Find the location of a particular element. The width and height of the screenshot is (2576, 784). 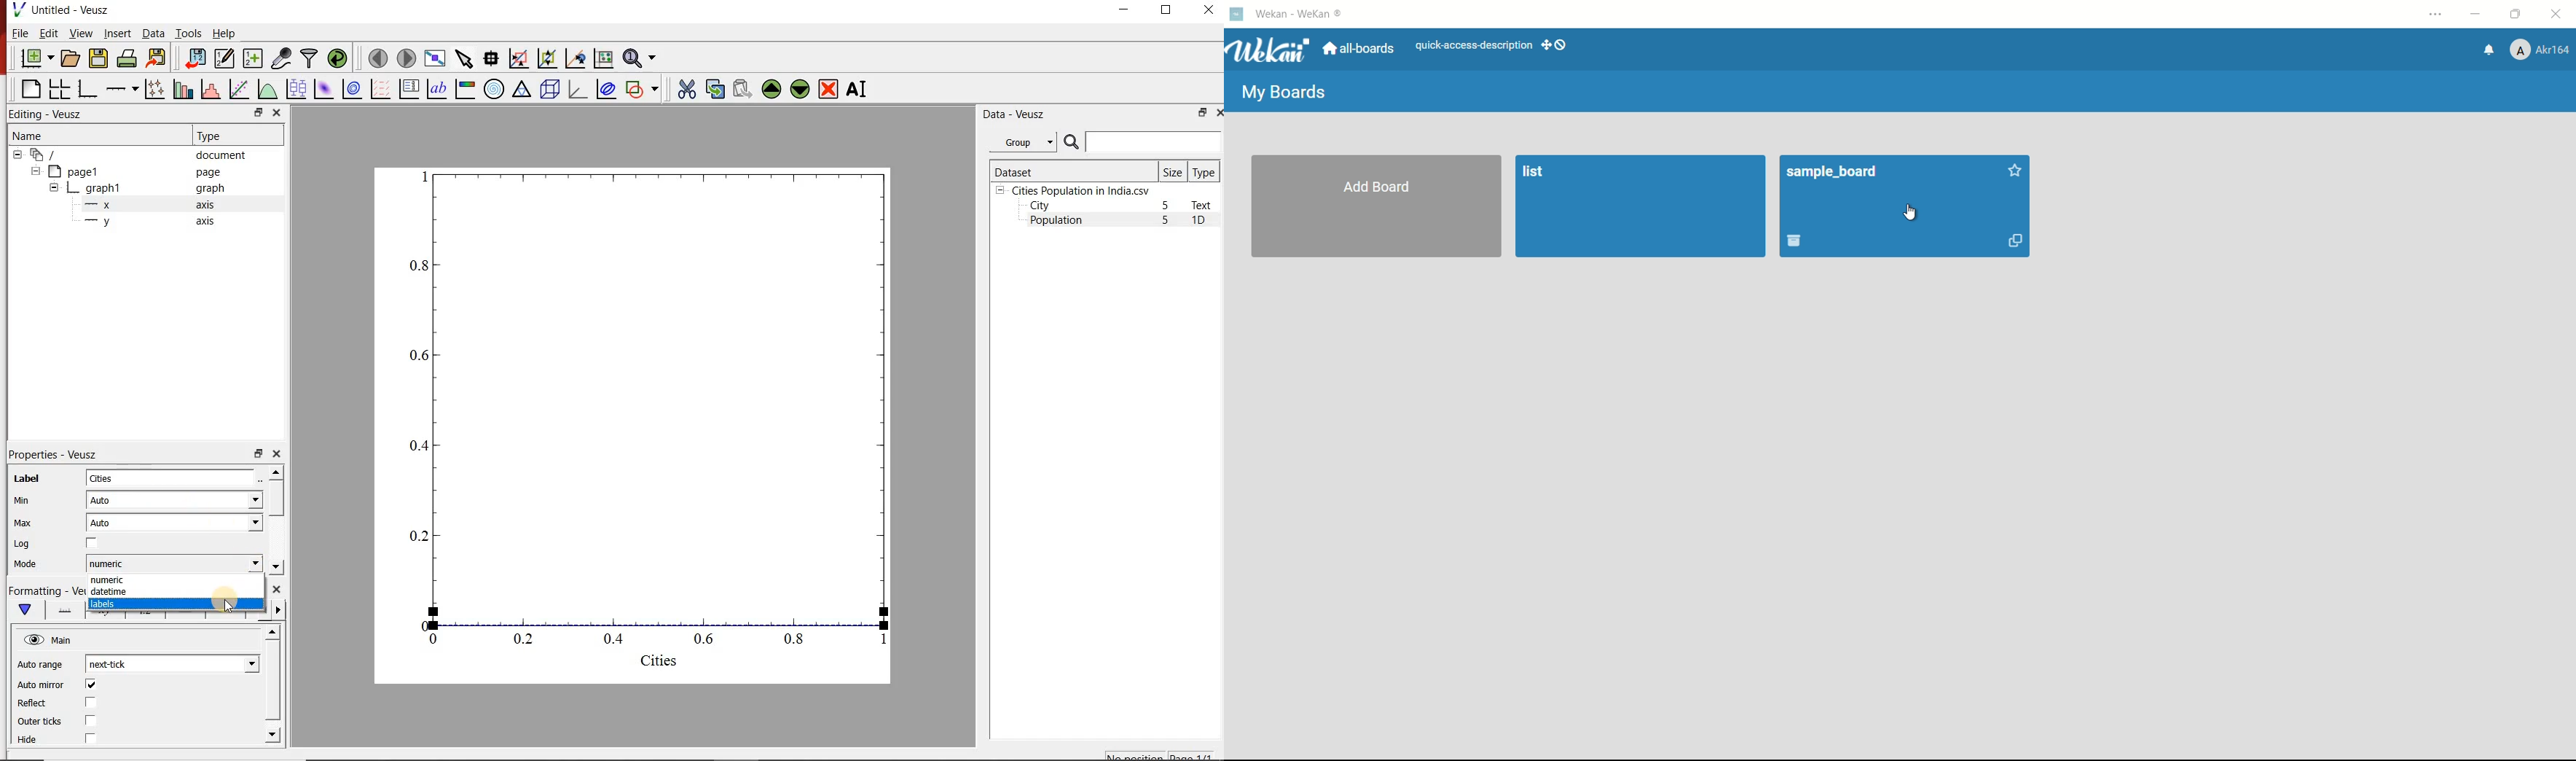

Mode is located at coordinates (29, 564).